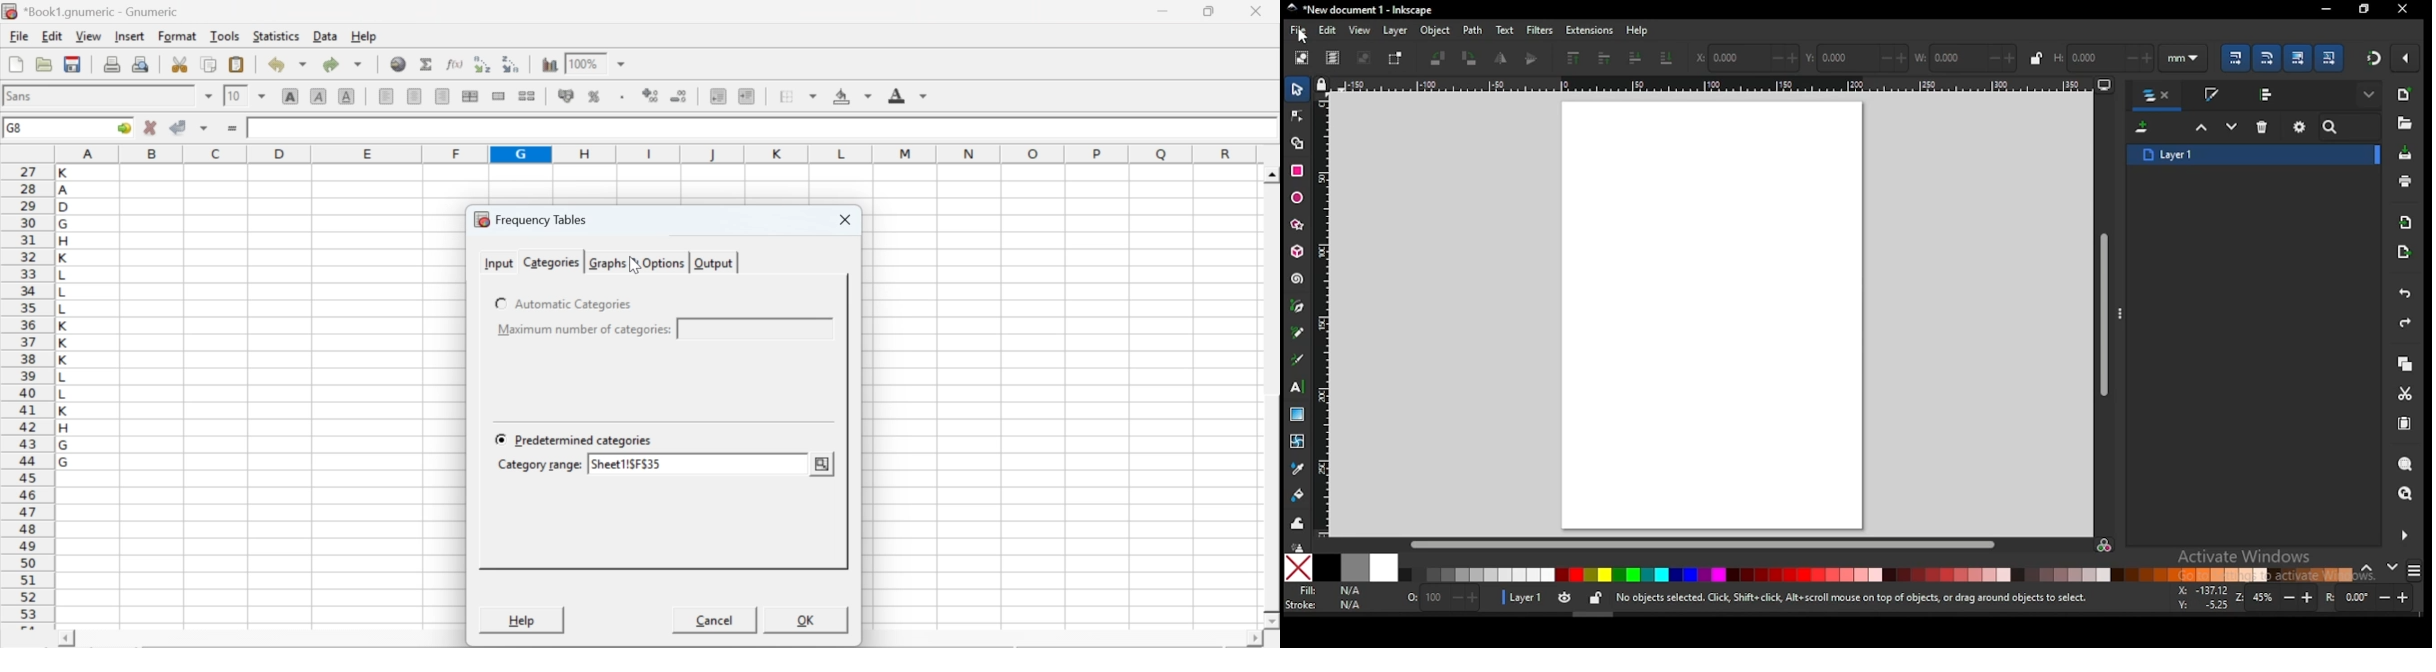 Image resolution: width=2436 pixels, height=672 pixels. I want to click on insert hyperlink, so click(399, 64).